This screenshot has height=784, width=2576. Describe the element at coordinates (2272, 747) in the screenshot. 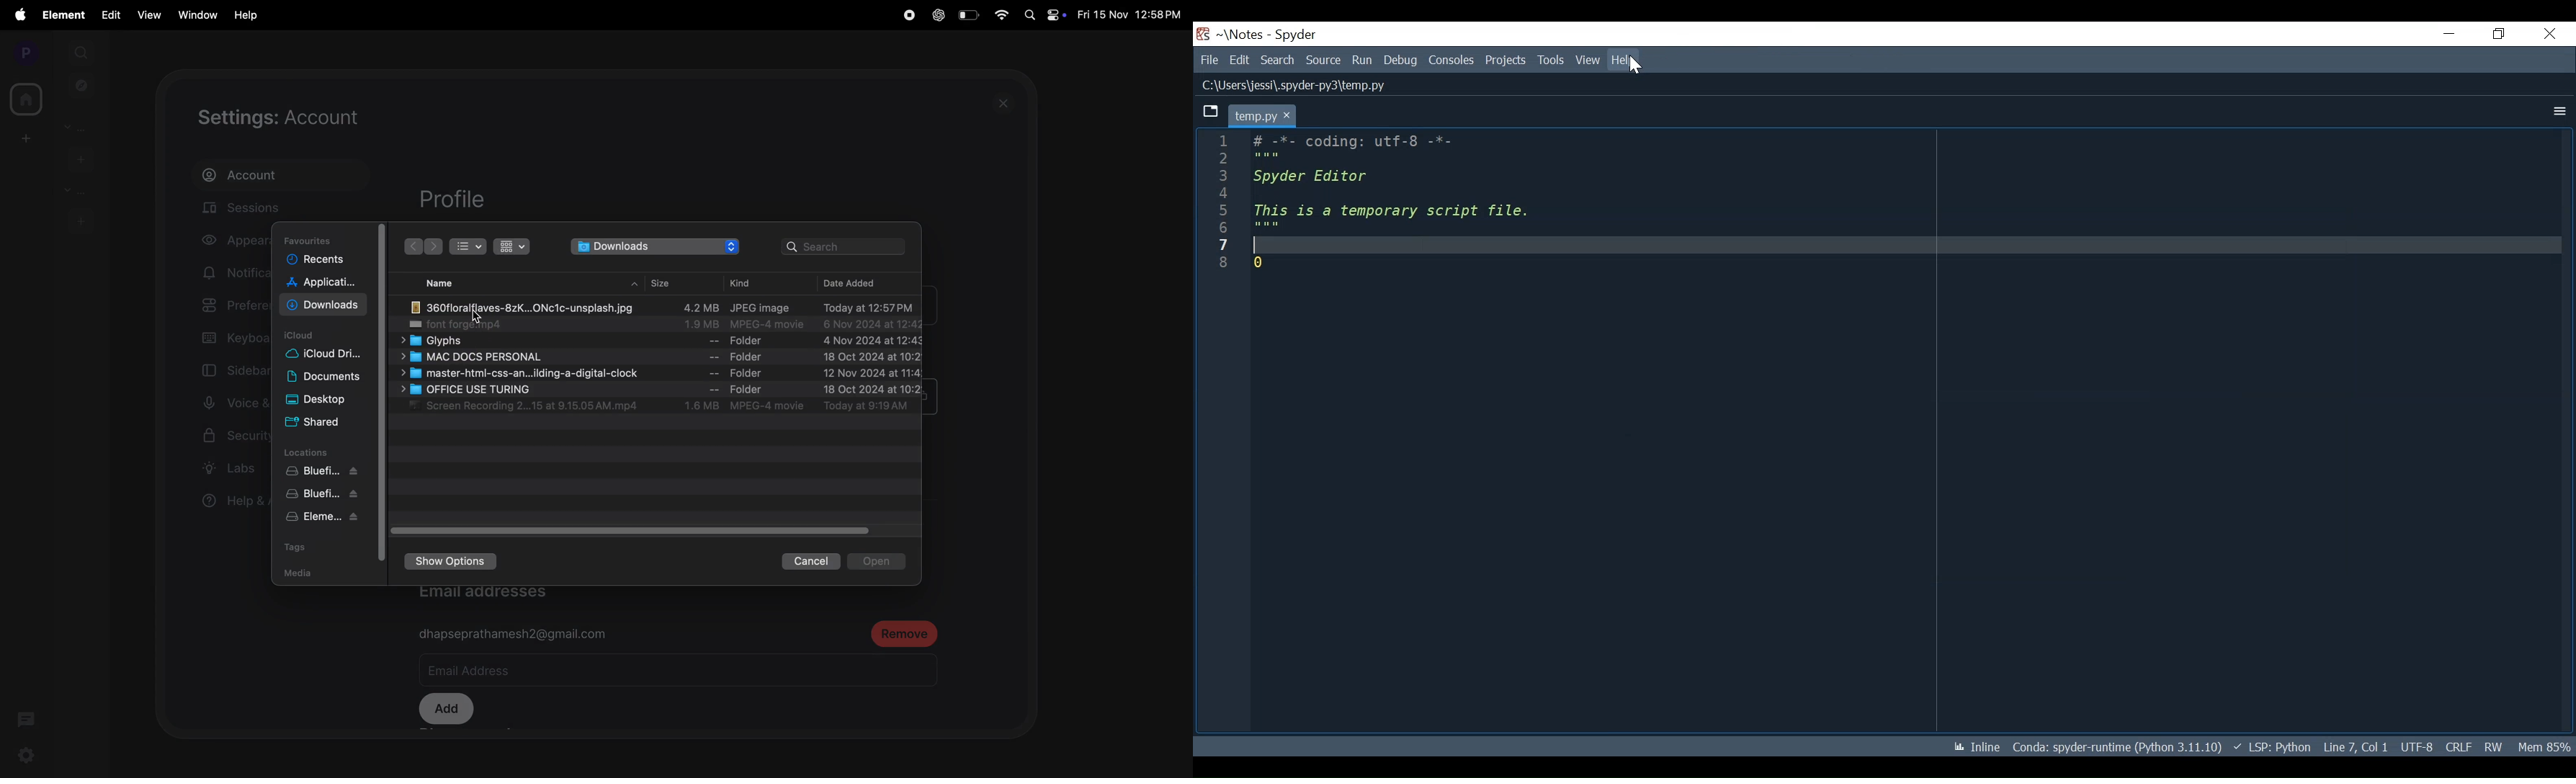

I see `LSP: Python` at that location.